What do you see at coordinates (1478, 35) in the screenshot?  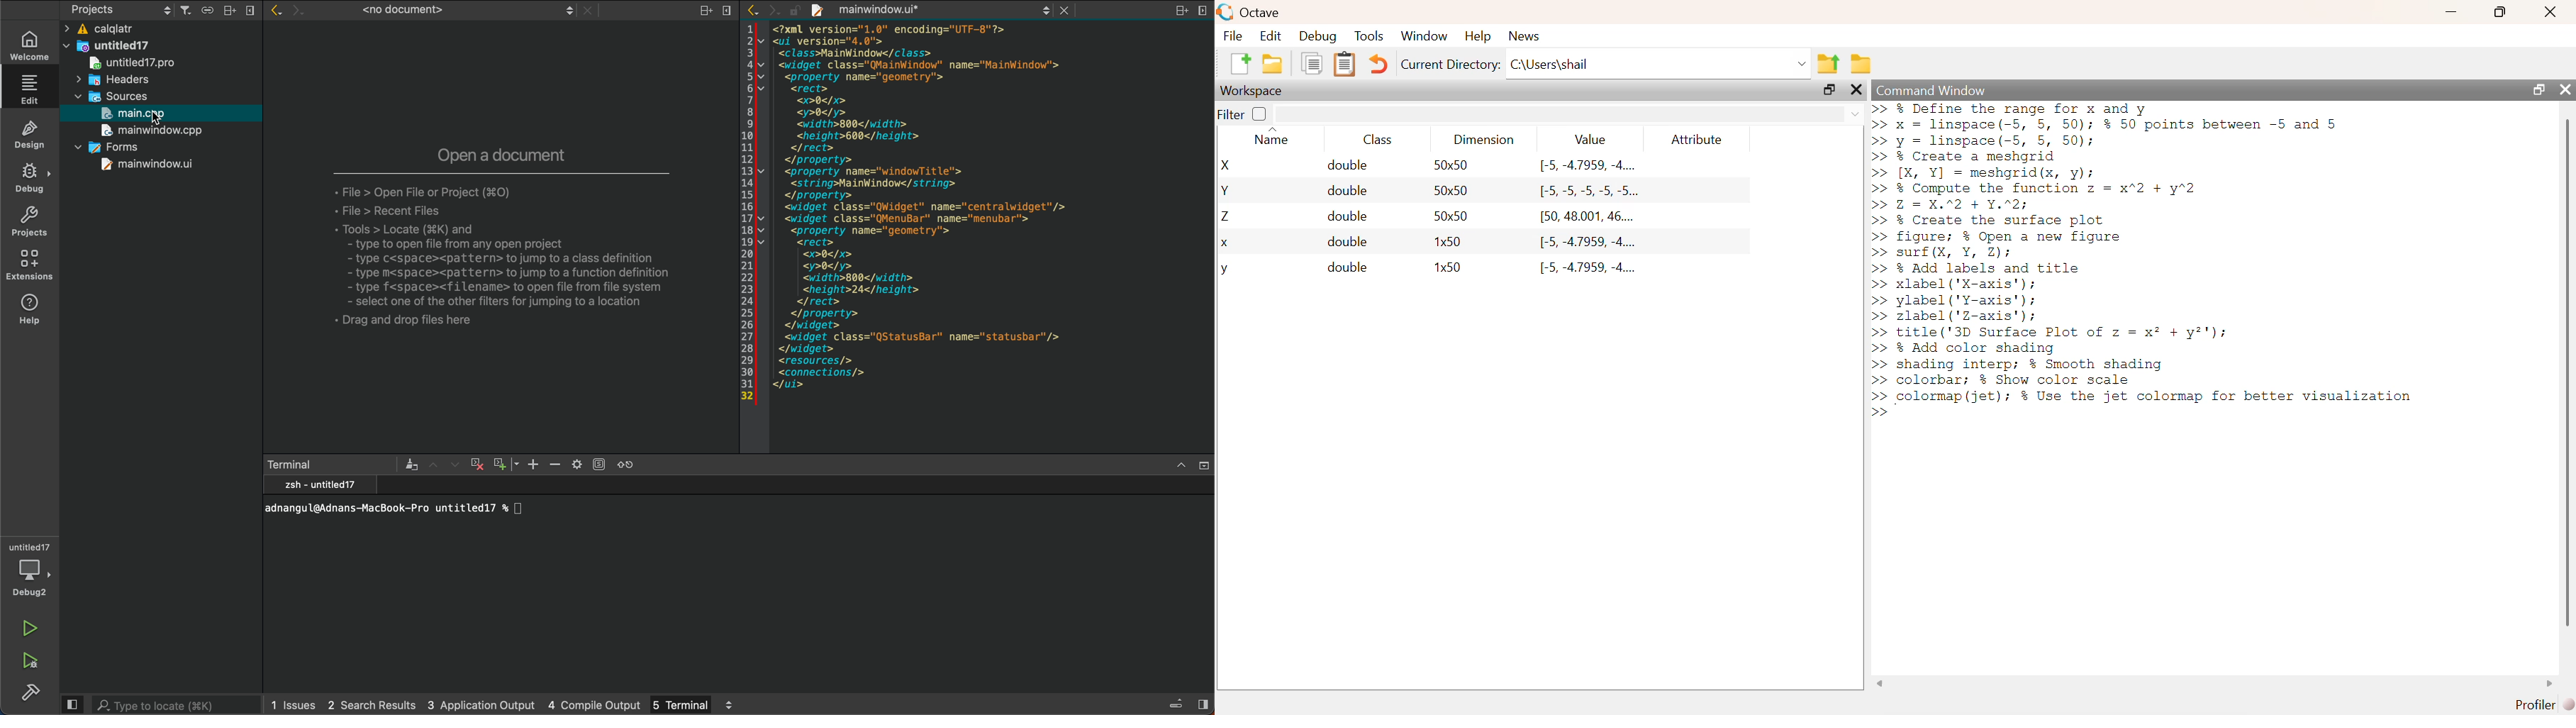 I see `Help` at bounding box center [1478, 35].